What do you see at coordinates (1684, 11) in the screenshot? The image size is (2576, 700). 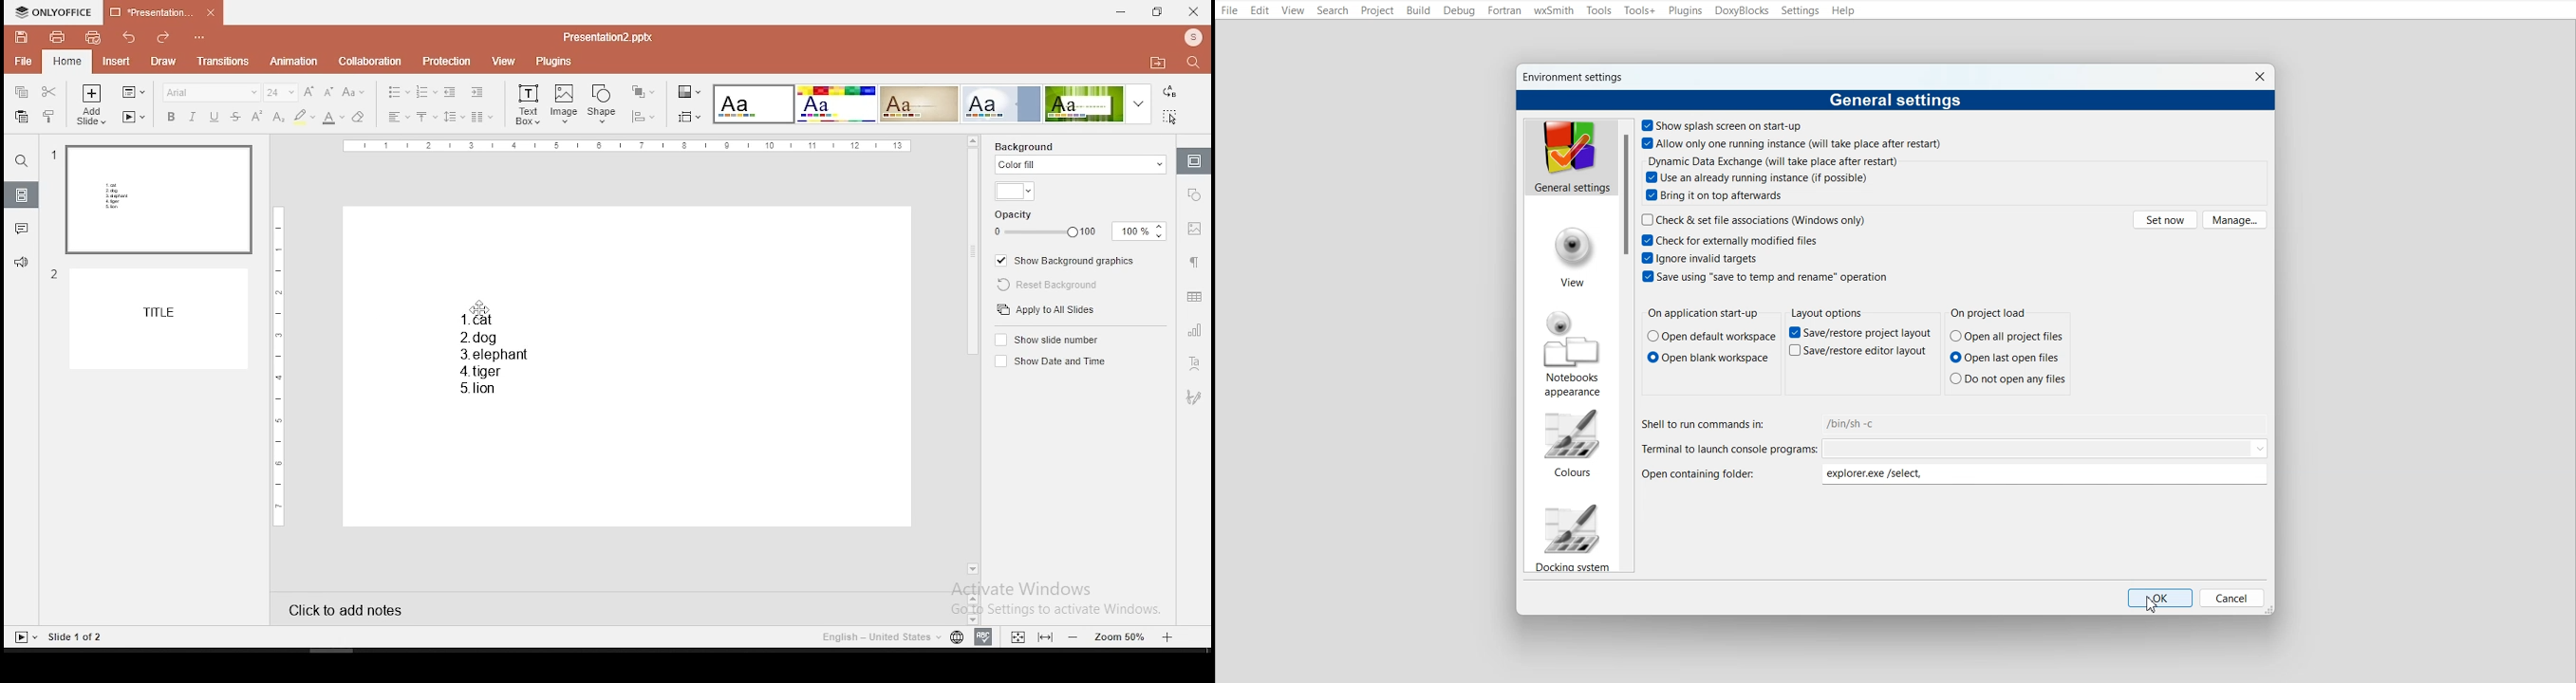 I see `Plugins` at bounding box center [1684, 11].